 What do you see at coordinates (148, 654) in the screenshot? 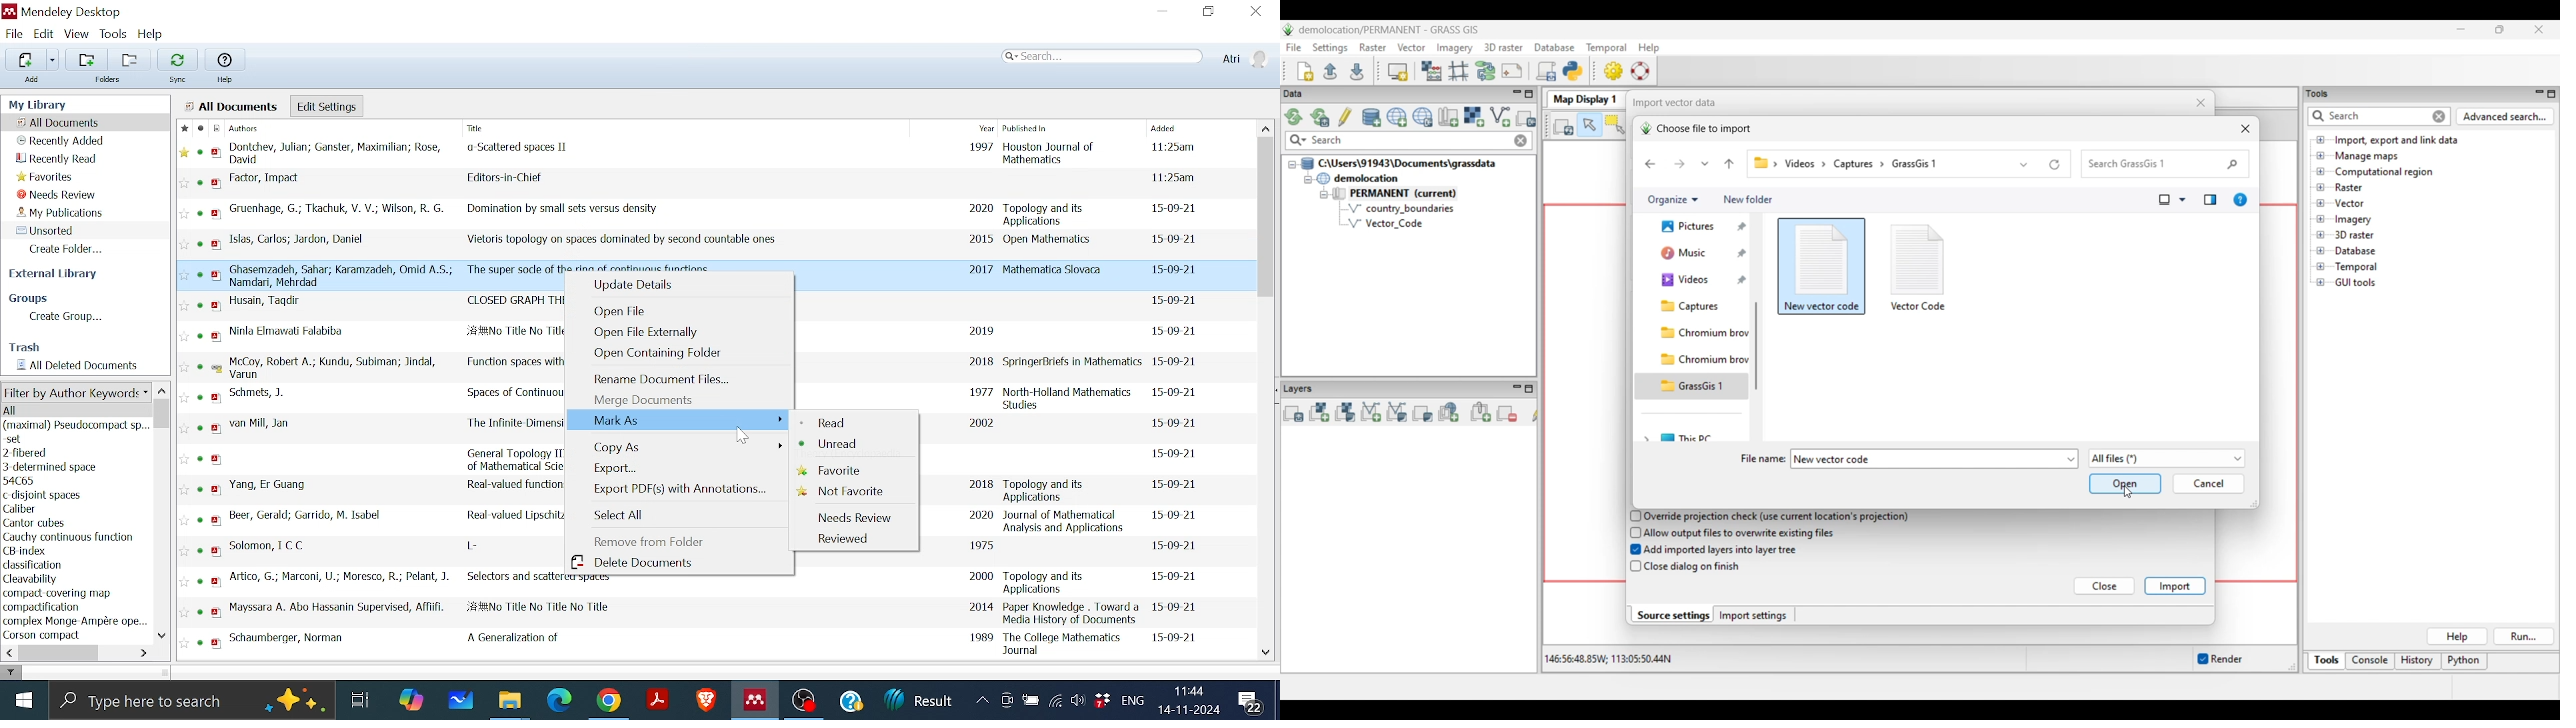
I see `Move right` at bounding box center [148, 654].